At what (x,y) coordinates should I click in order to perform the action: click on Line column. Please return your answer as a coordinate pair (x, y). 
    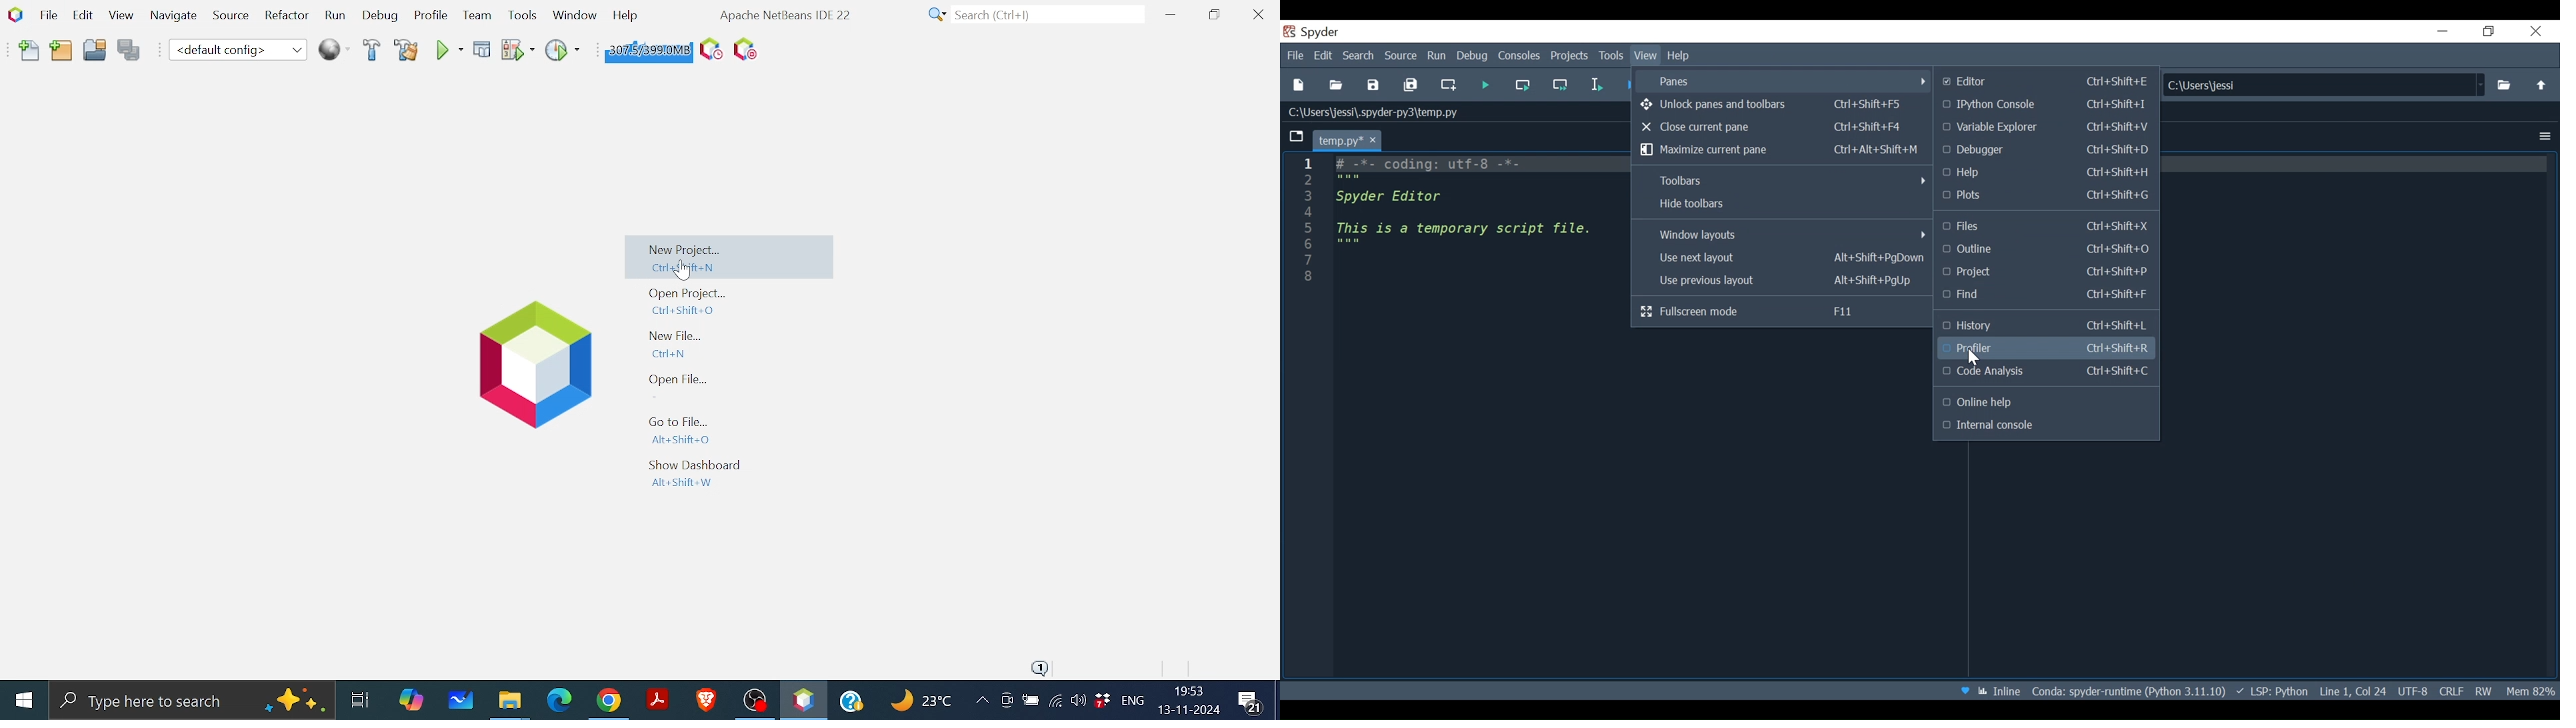
    Looking at the image, I should click on (1305, 226).